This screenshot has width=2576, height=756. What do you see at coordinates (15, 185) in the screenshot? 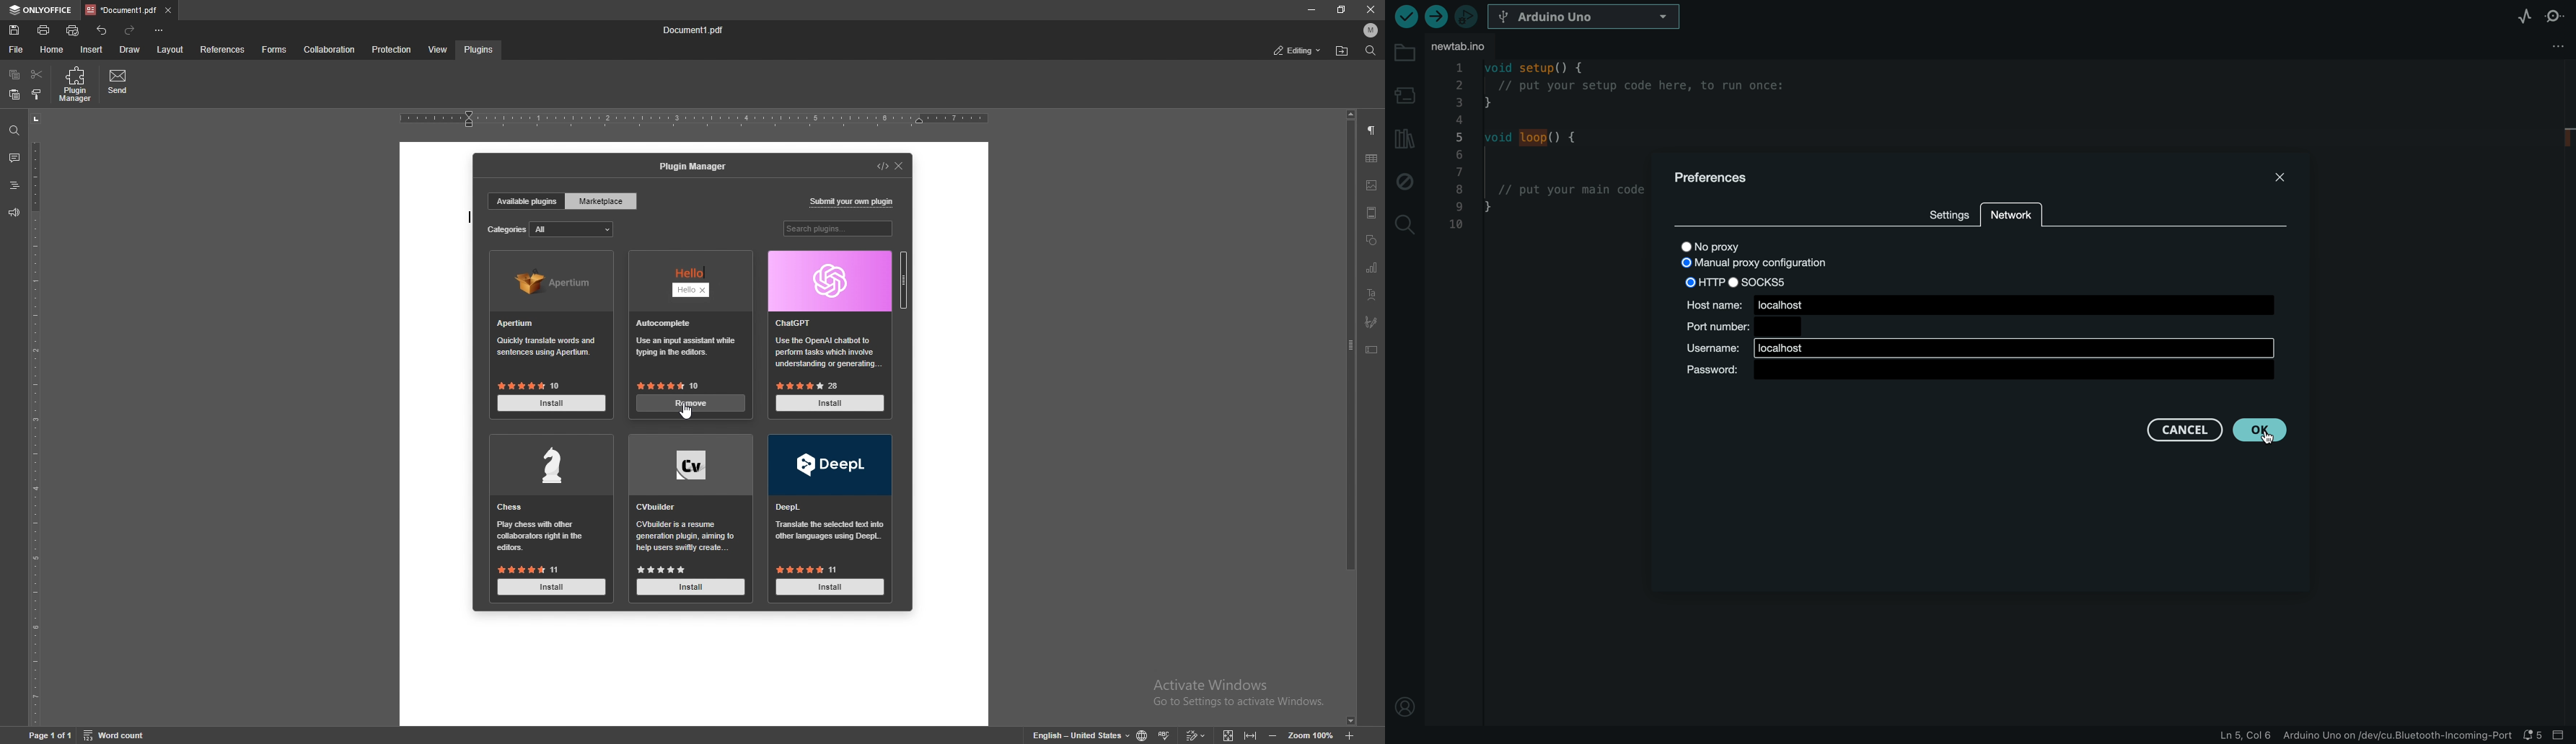
I see `heading` at bounding box center [15, 185].